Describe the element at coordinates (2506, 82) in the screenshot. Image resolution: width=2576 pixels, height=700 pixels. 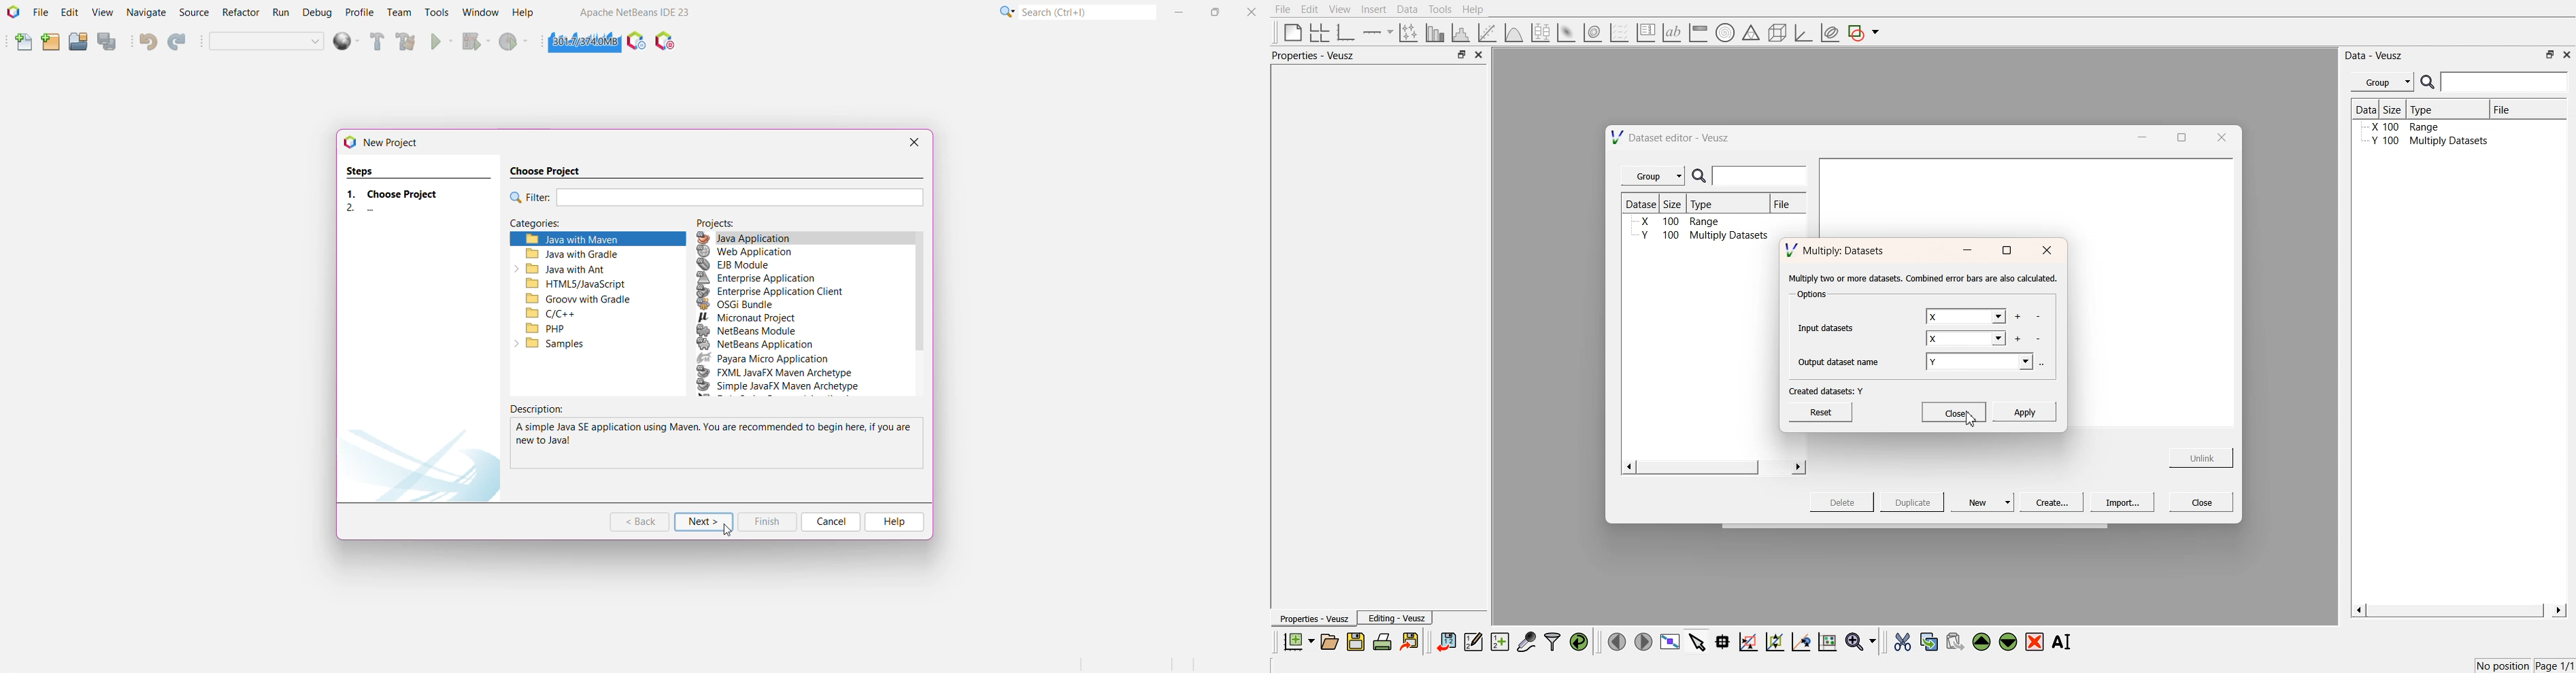
I see `enter search field` at that location.